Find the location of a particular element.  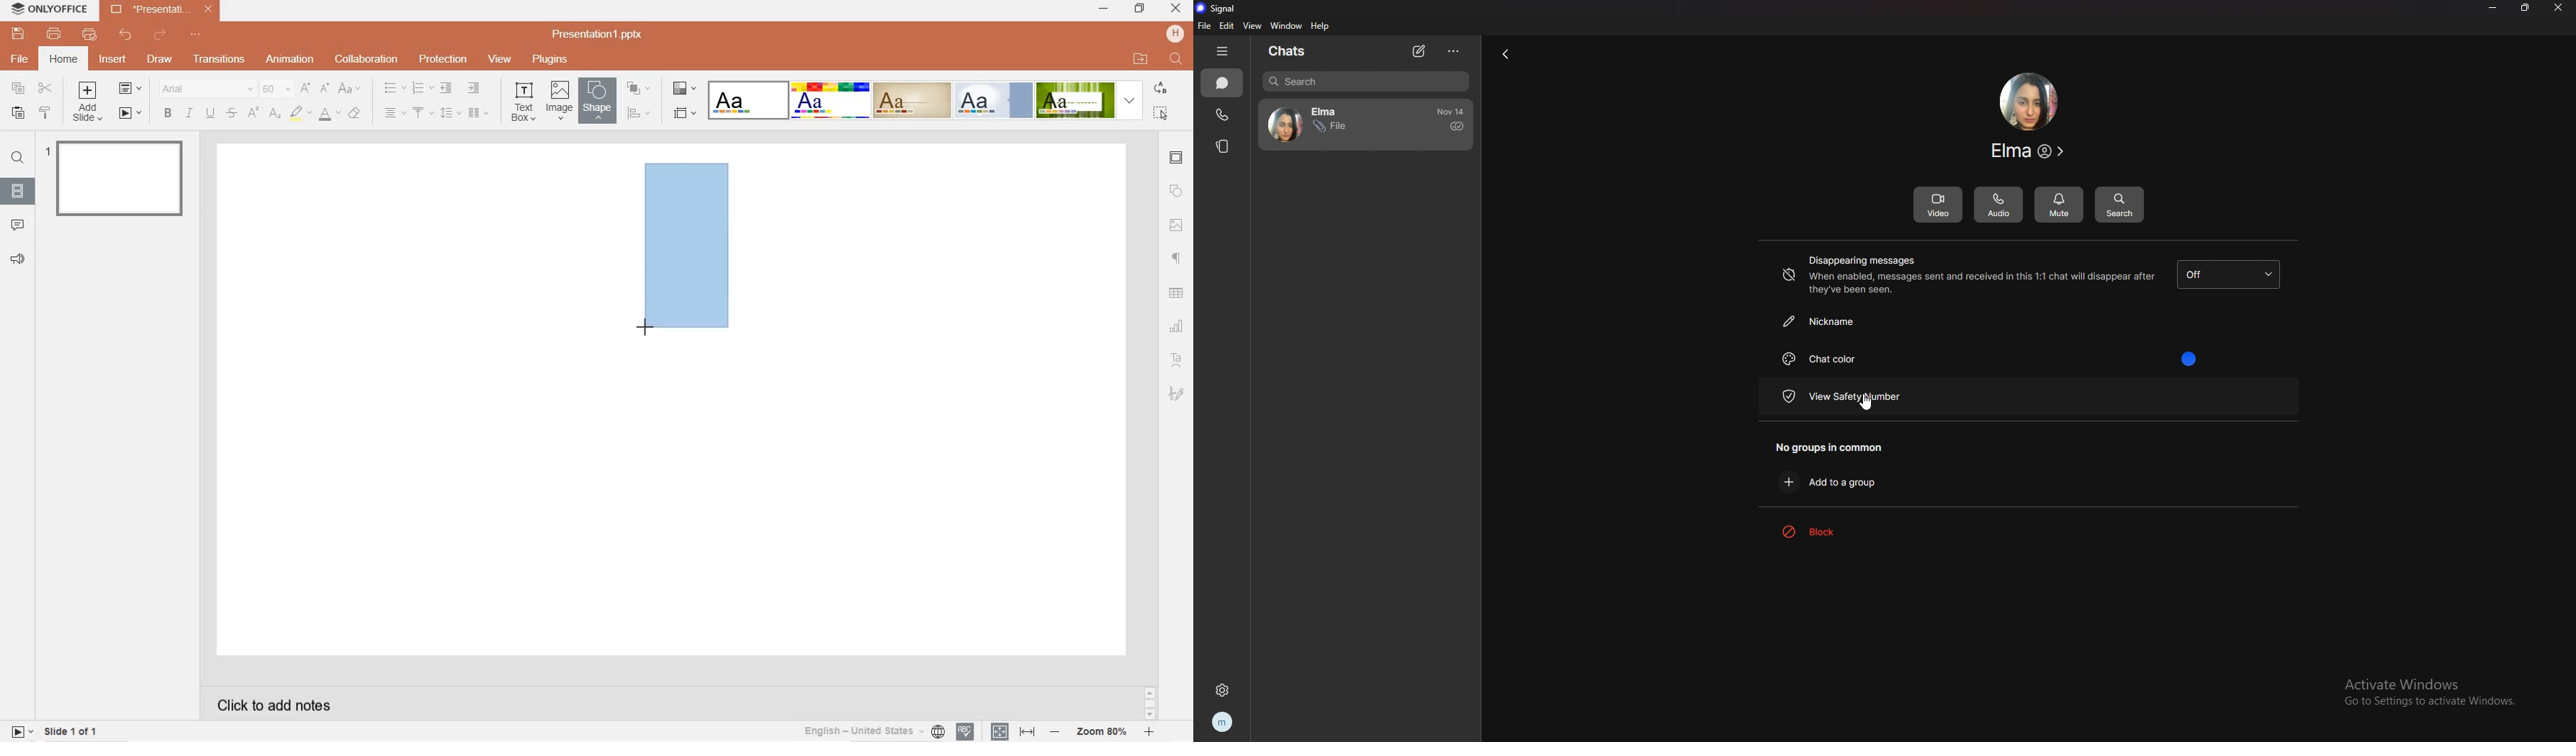

spell checking is located at coordinates (965, 732).